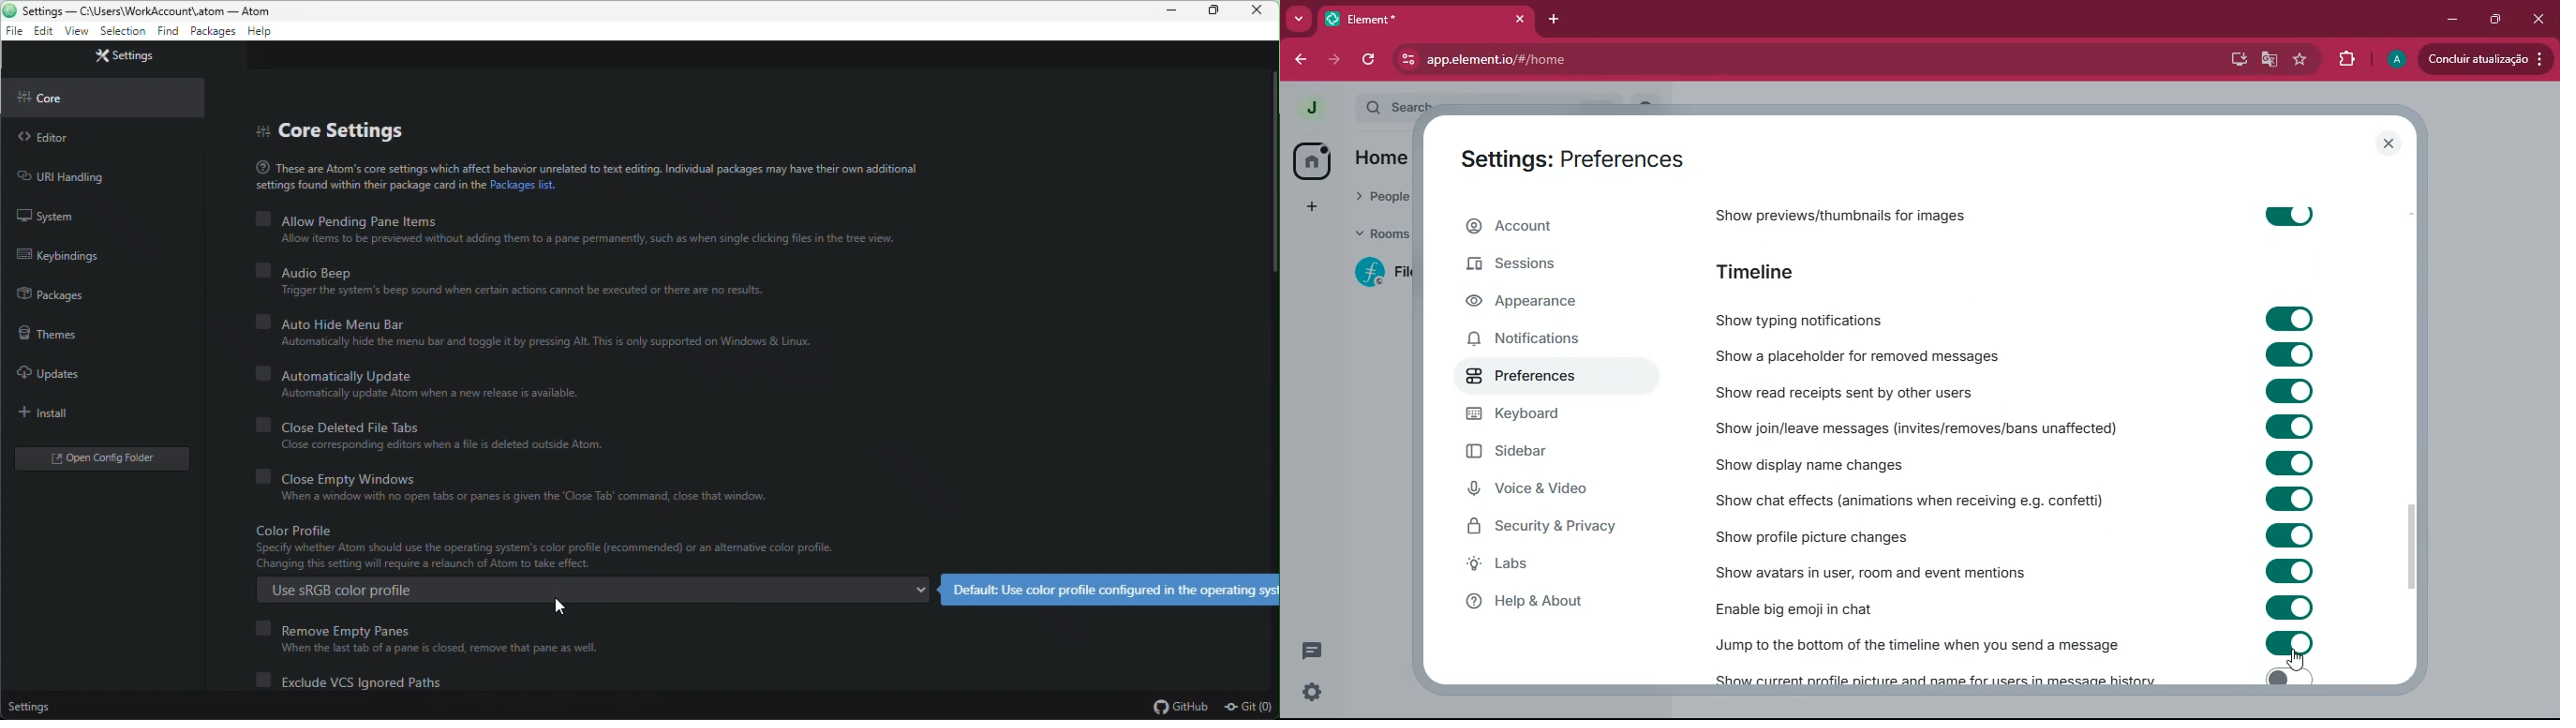 This screenshot has width=2576, height=728. What do you see at coordinates (1343, 109) in the screenshot?
I see `expand` at bounding box center [1343, 109].